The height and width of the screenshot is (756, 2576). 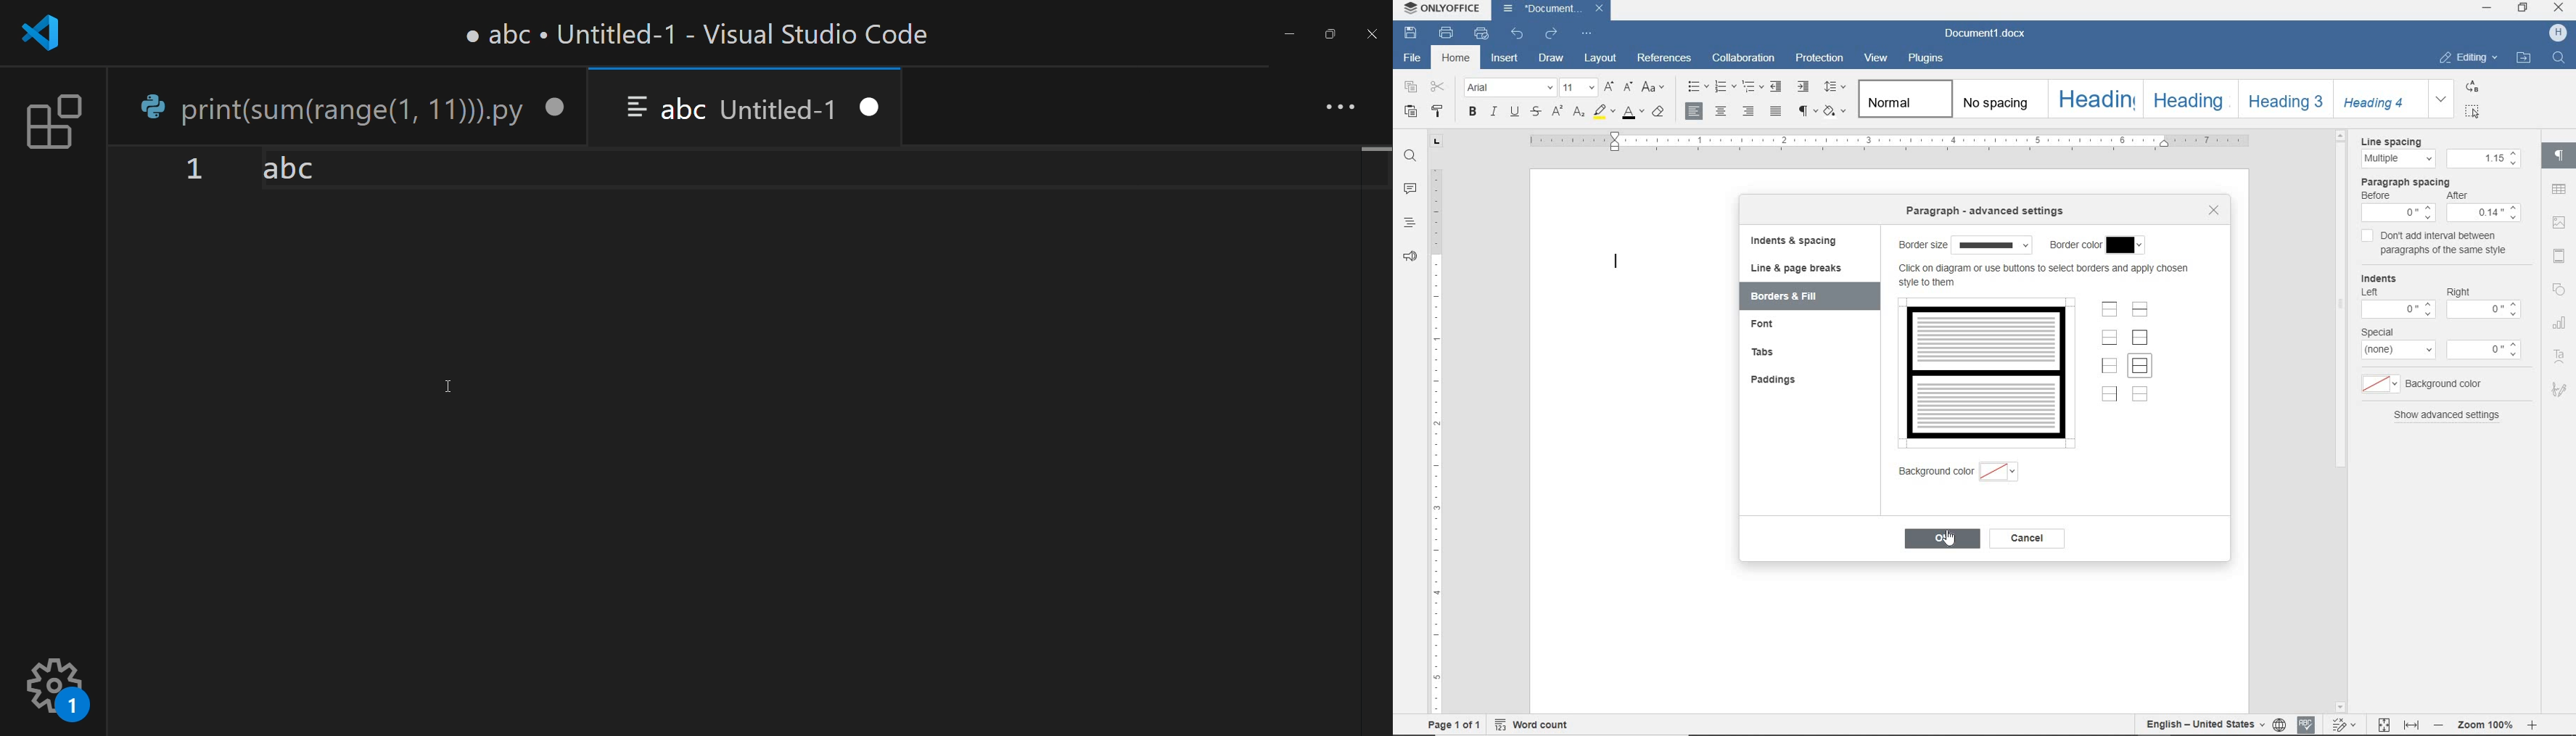 I want to click on copy, so click(x=1410, y=89).